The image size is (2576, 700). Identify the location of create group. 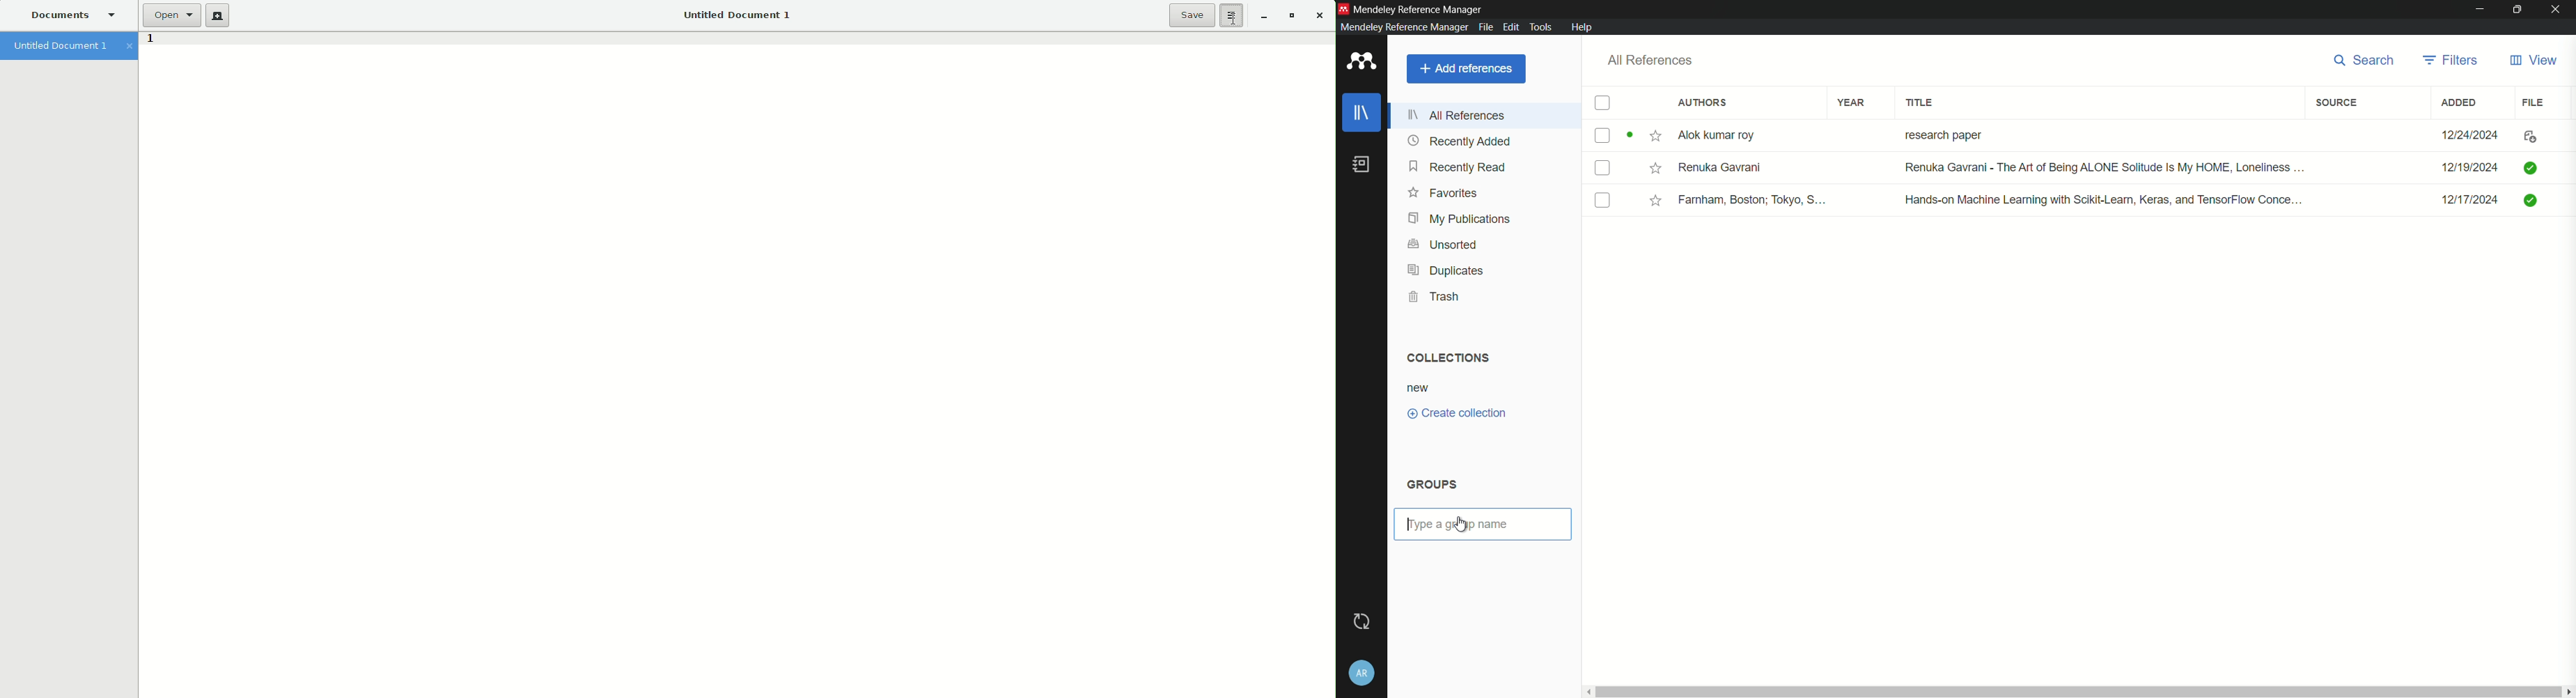
(1449, 522).